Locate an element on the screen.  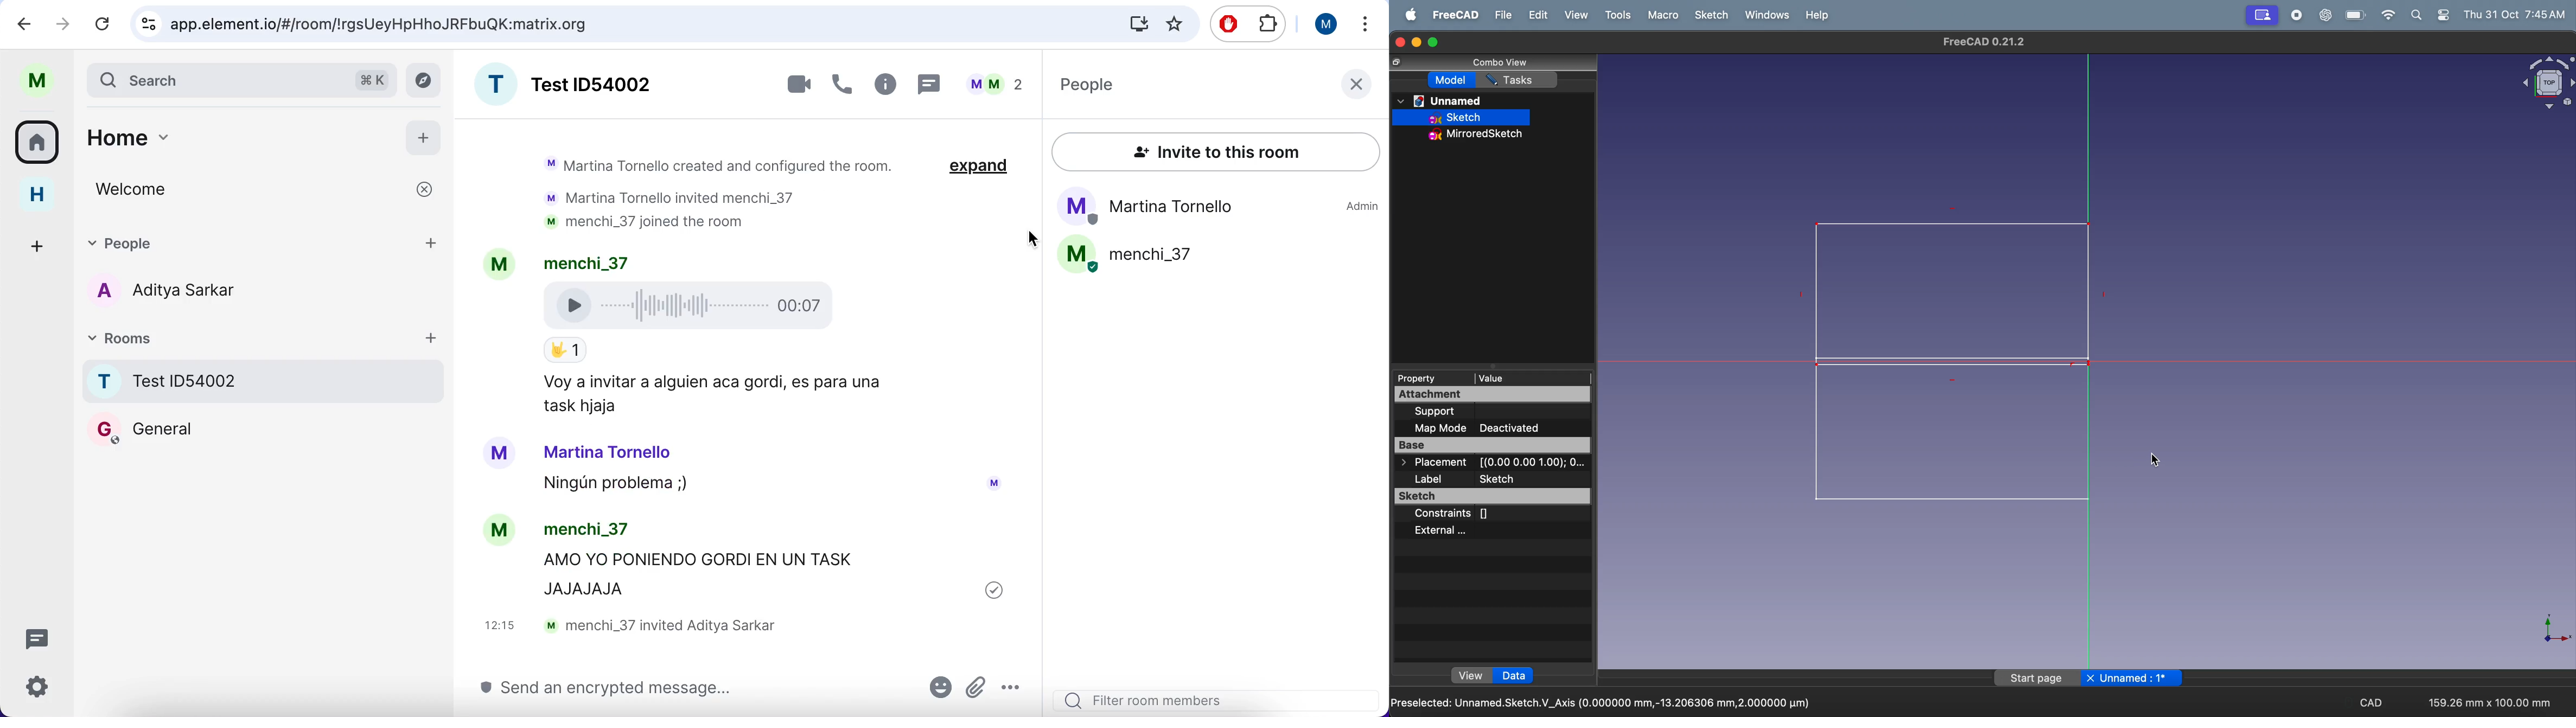
placement is located at coordinates (1487, 463).